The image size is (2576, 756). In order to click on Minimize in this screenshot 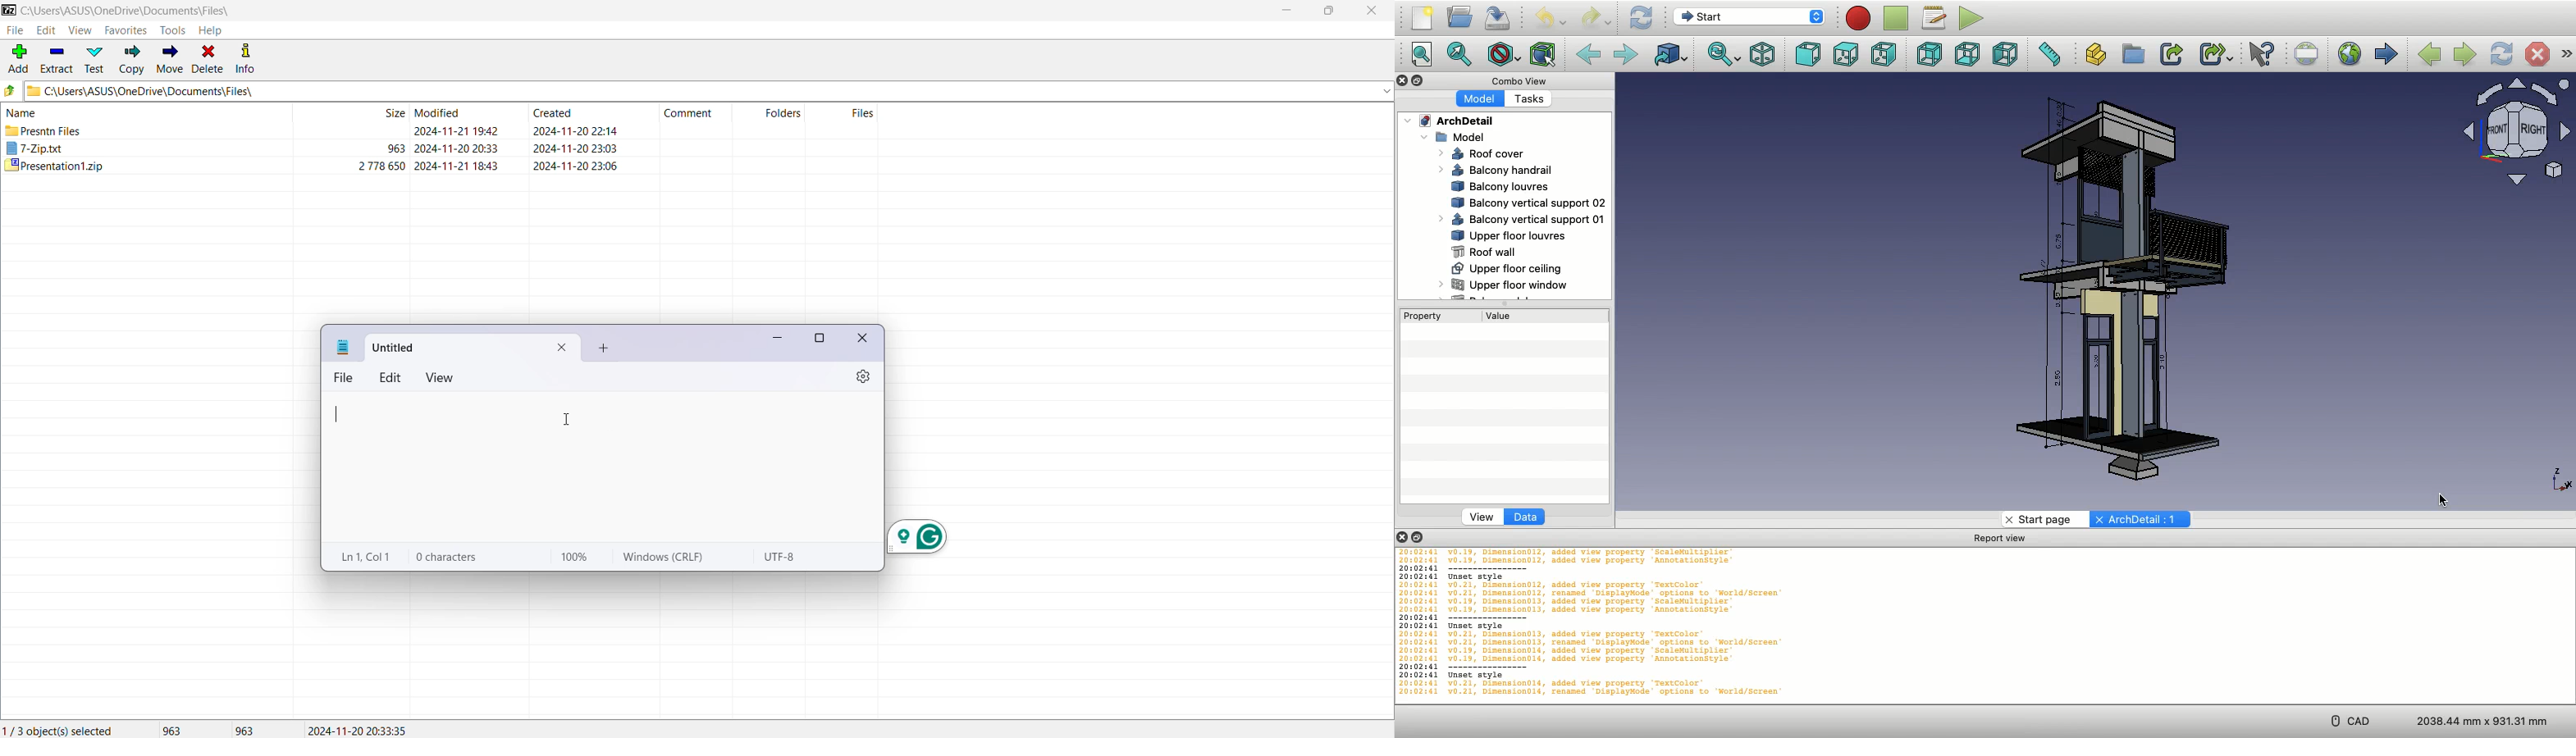, I will do `click(1288, 11)`.